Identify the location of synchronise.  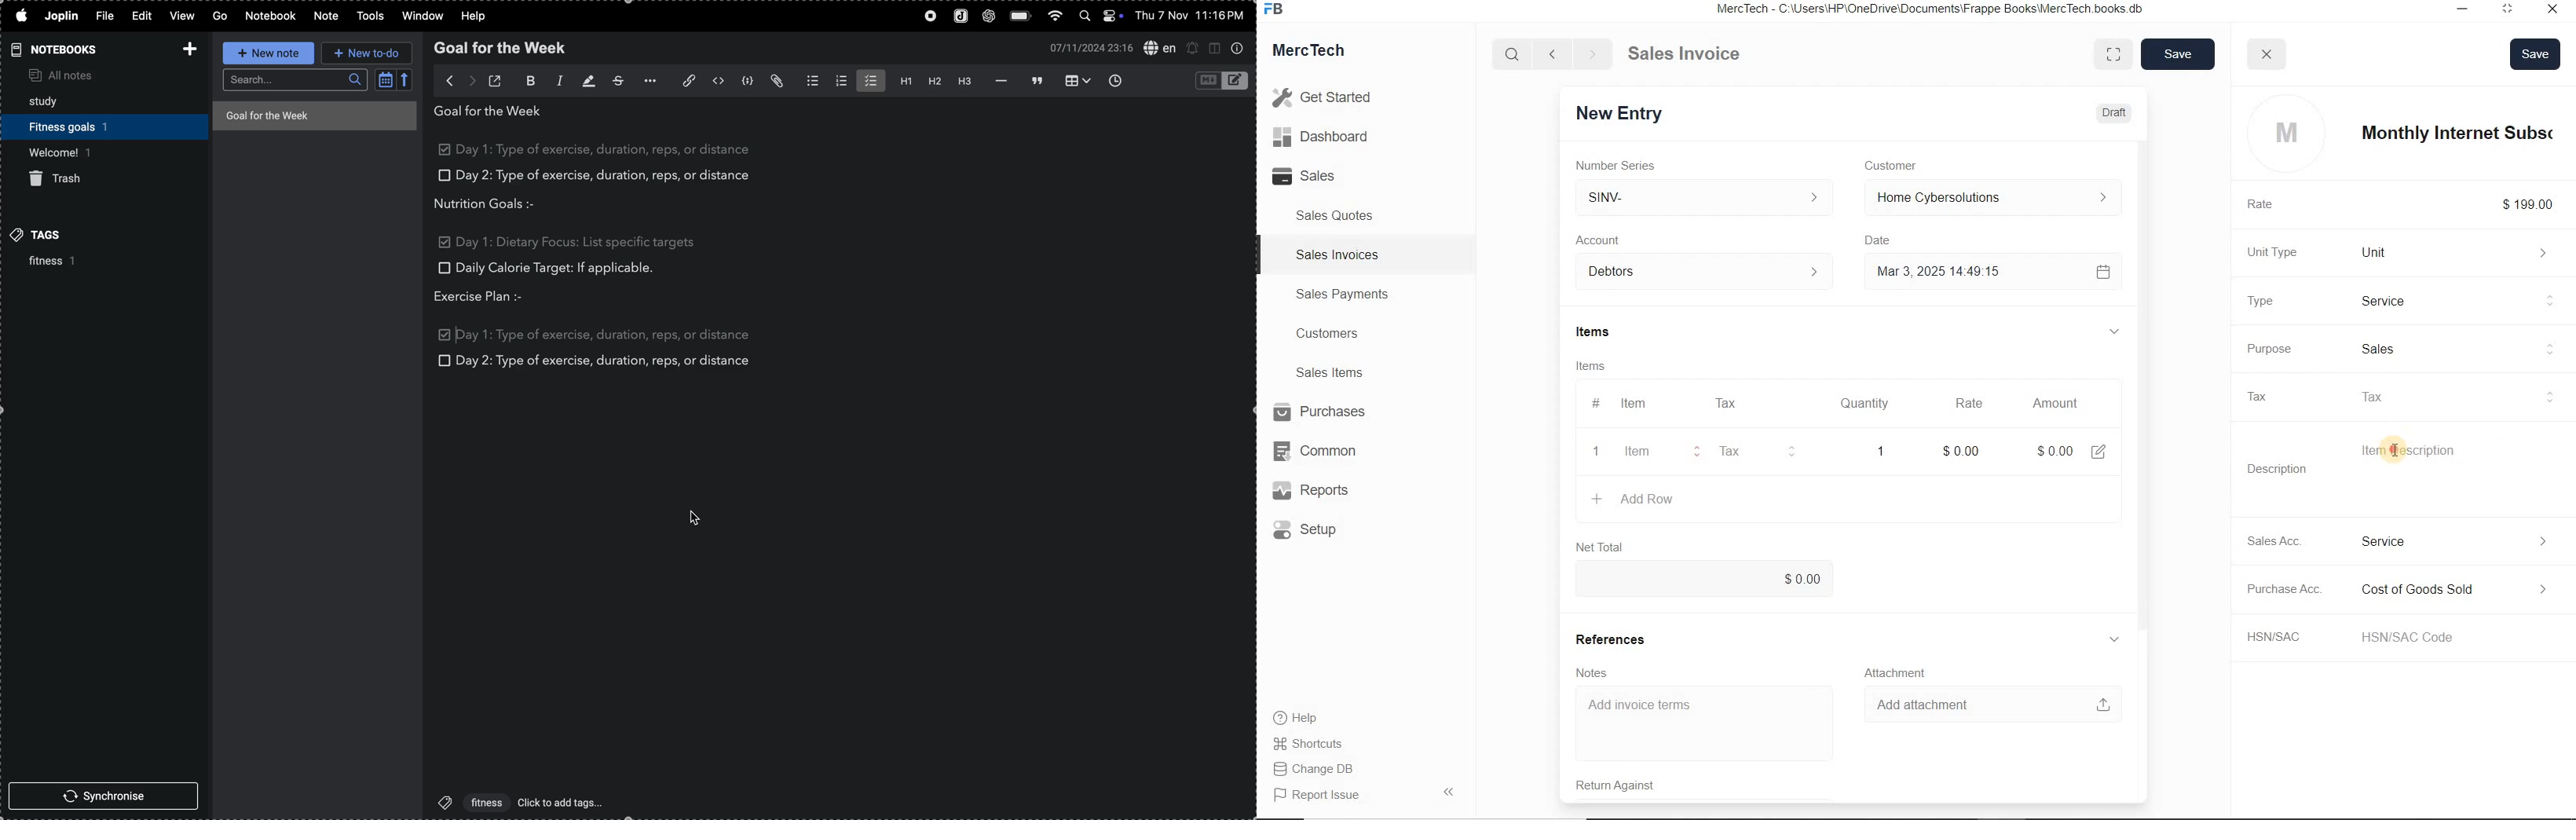
(102, 796).